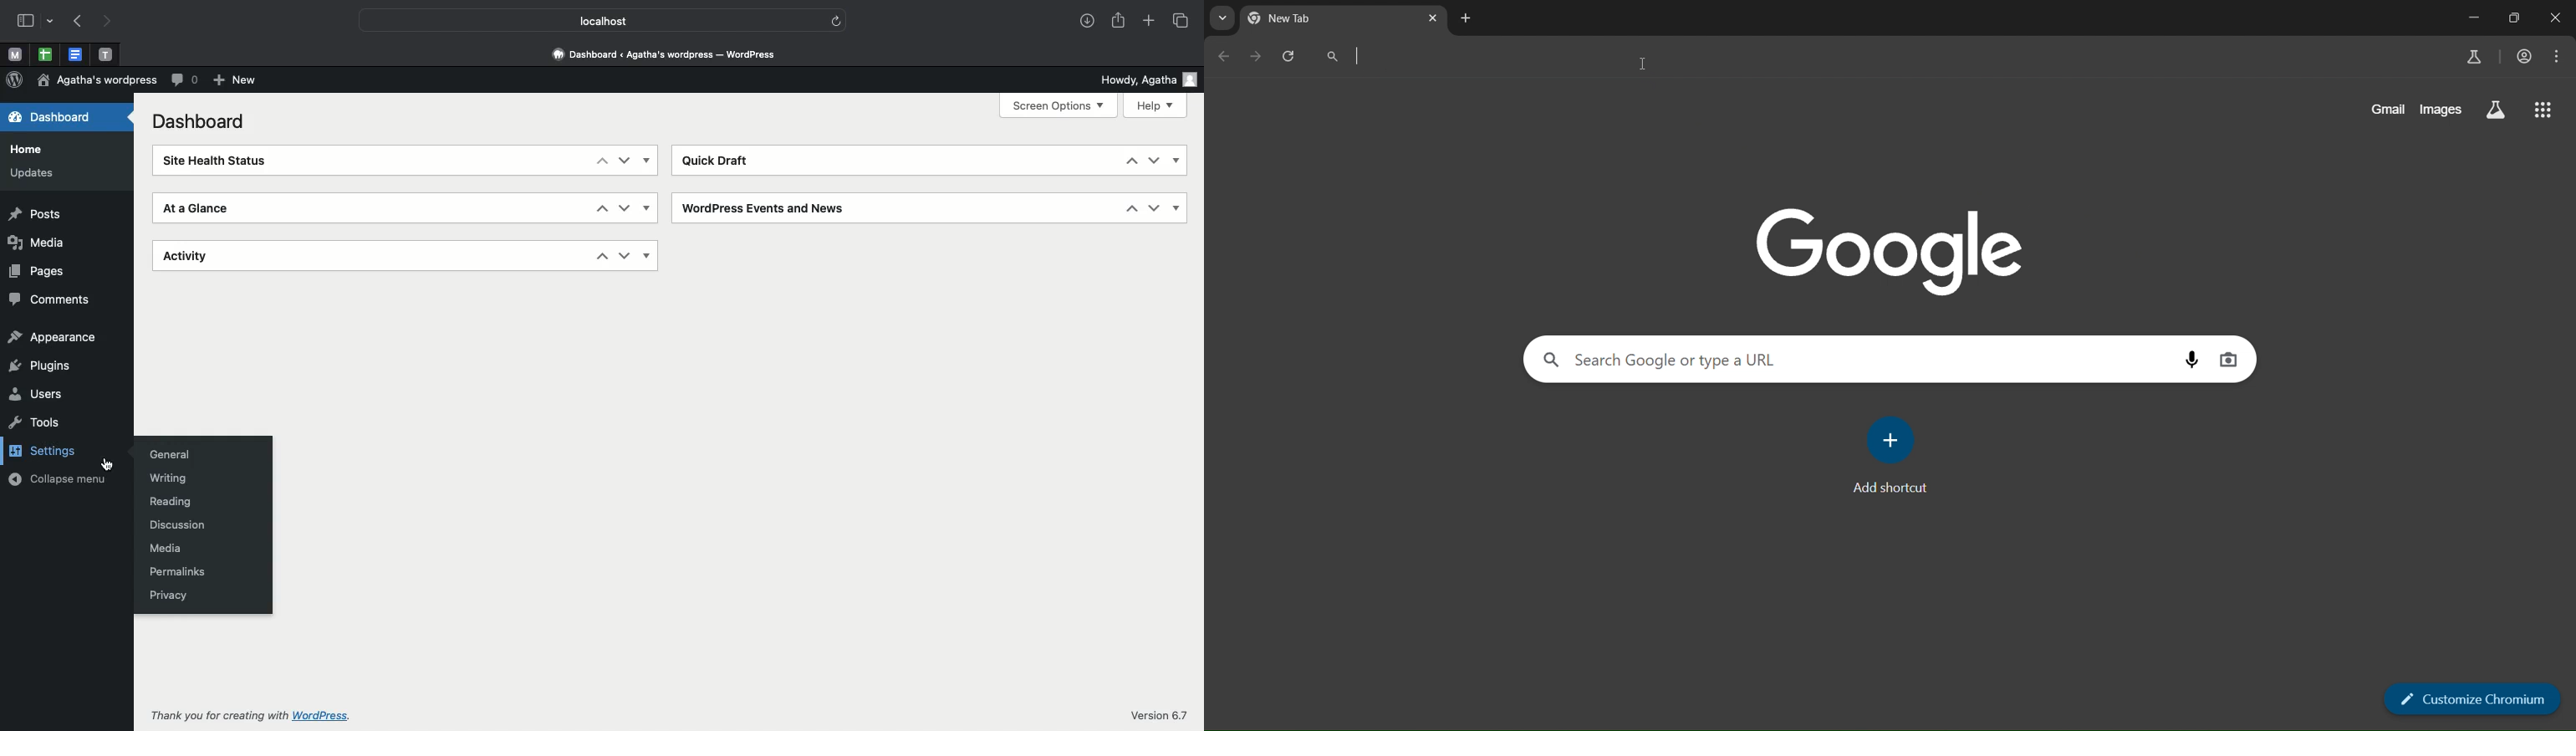 This screenshot has width=2576, height=756. I want to click on Share, so click(1120, 20).